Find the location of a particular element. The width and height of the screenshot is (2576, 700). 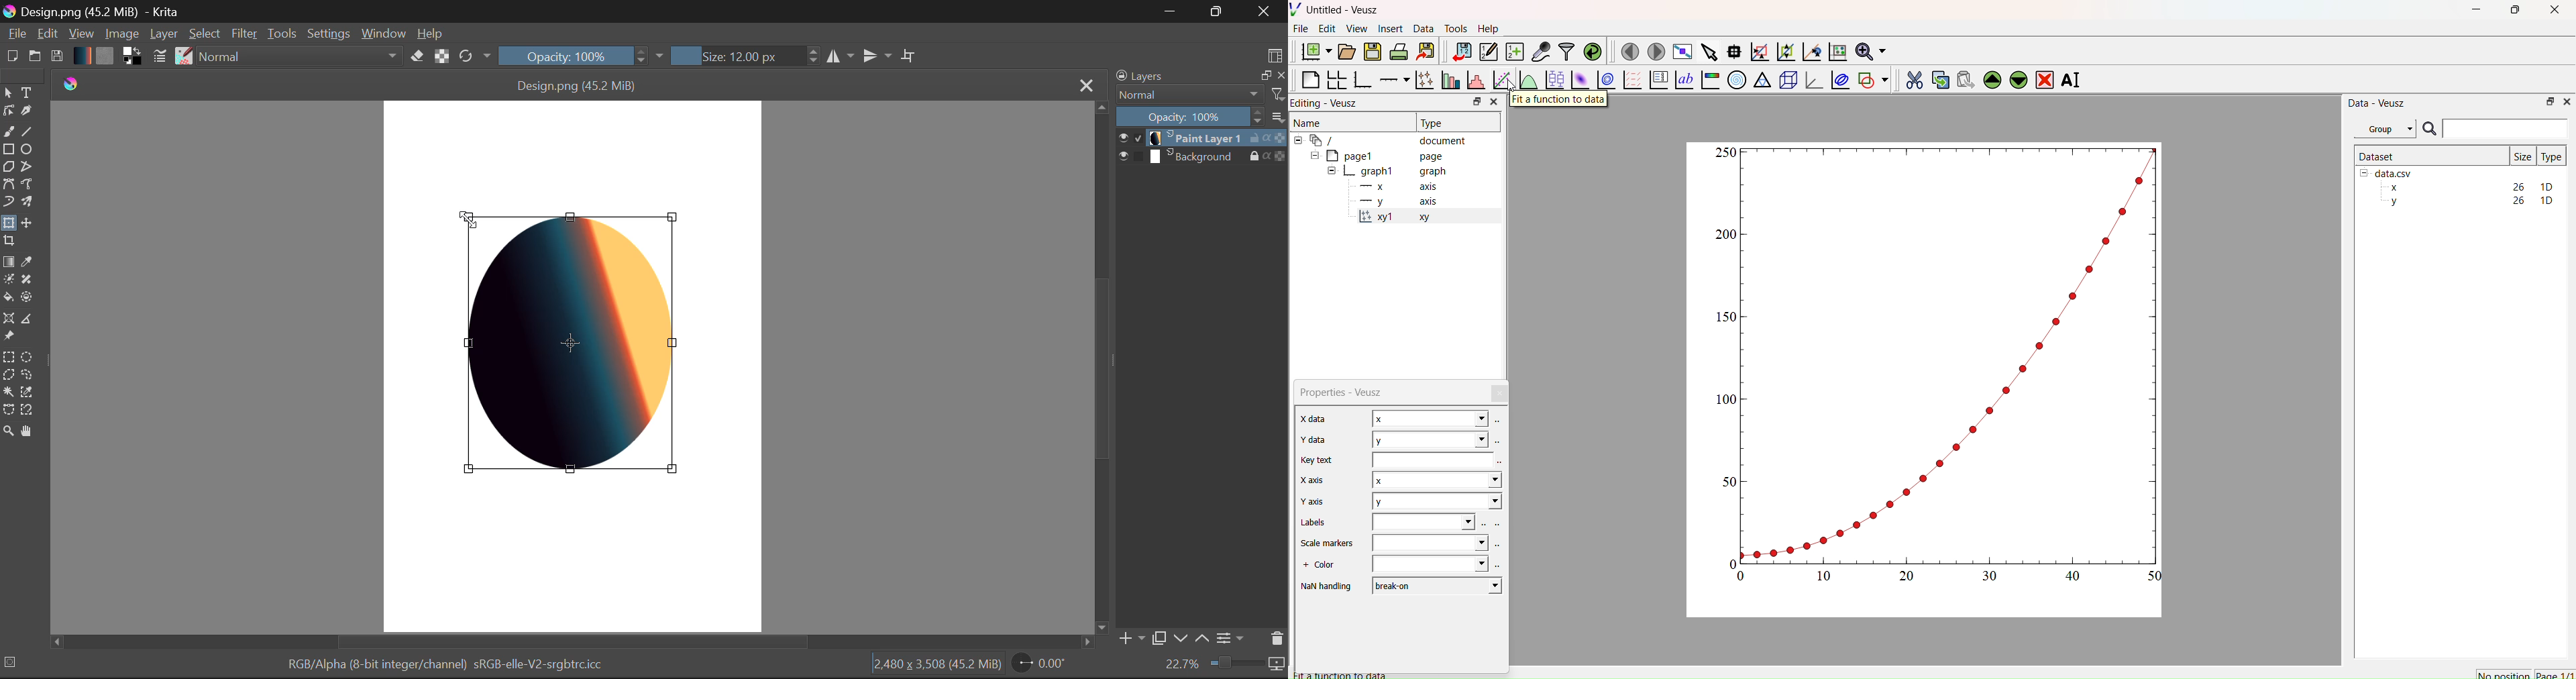

Blending Mode is located at coordinates (301, 55).